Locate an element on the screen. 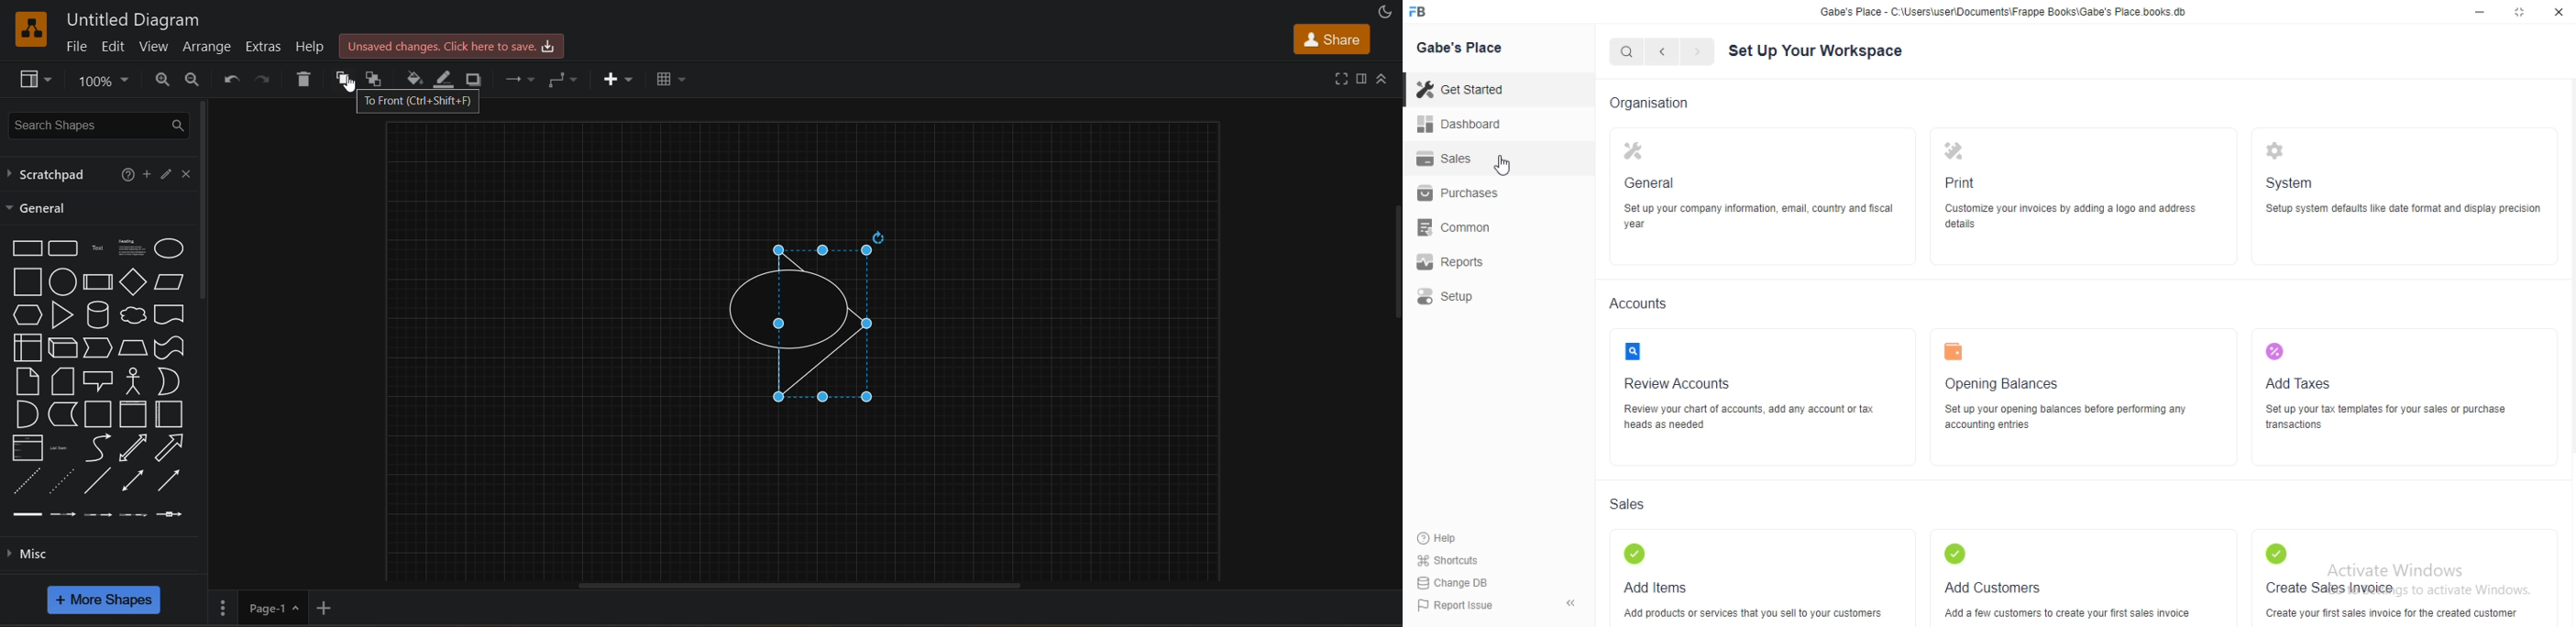  rounded rectangle is located at coordinates (64, 248).